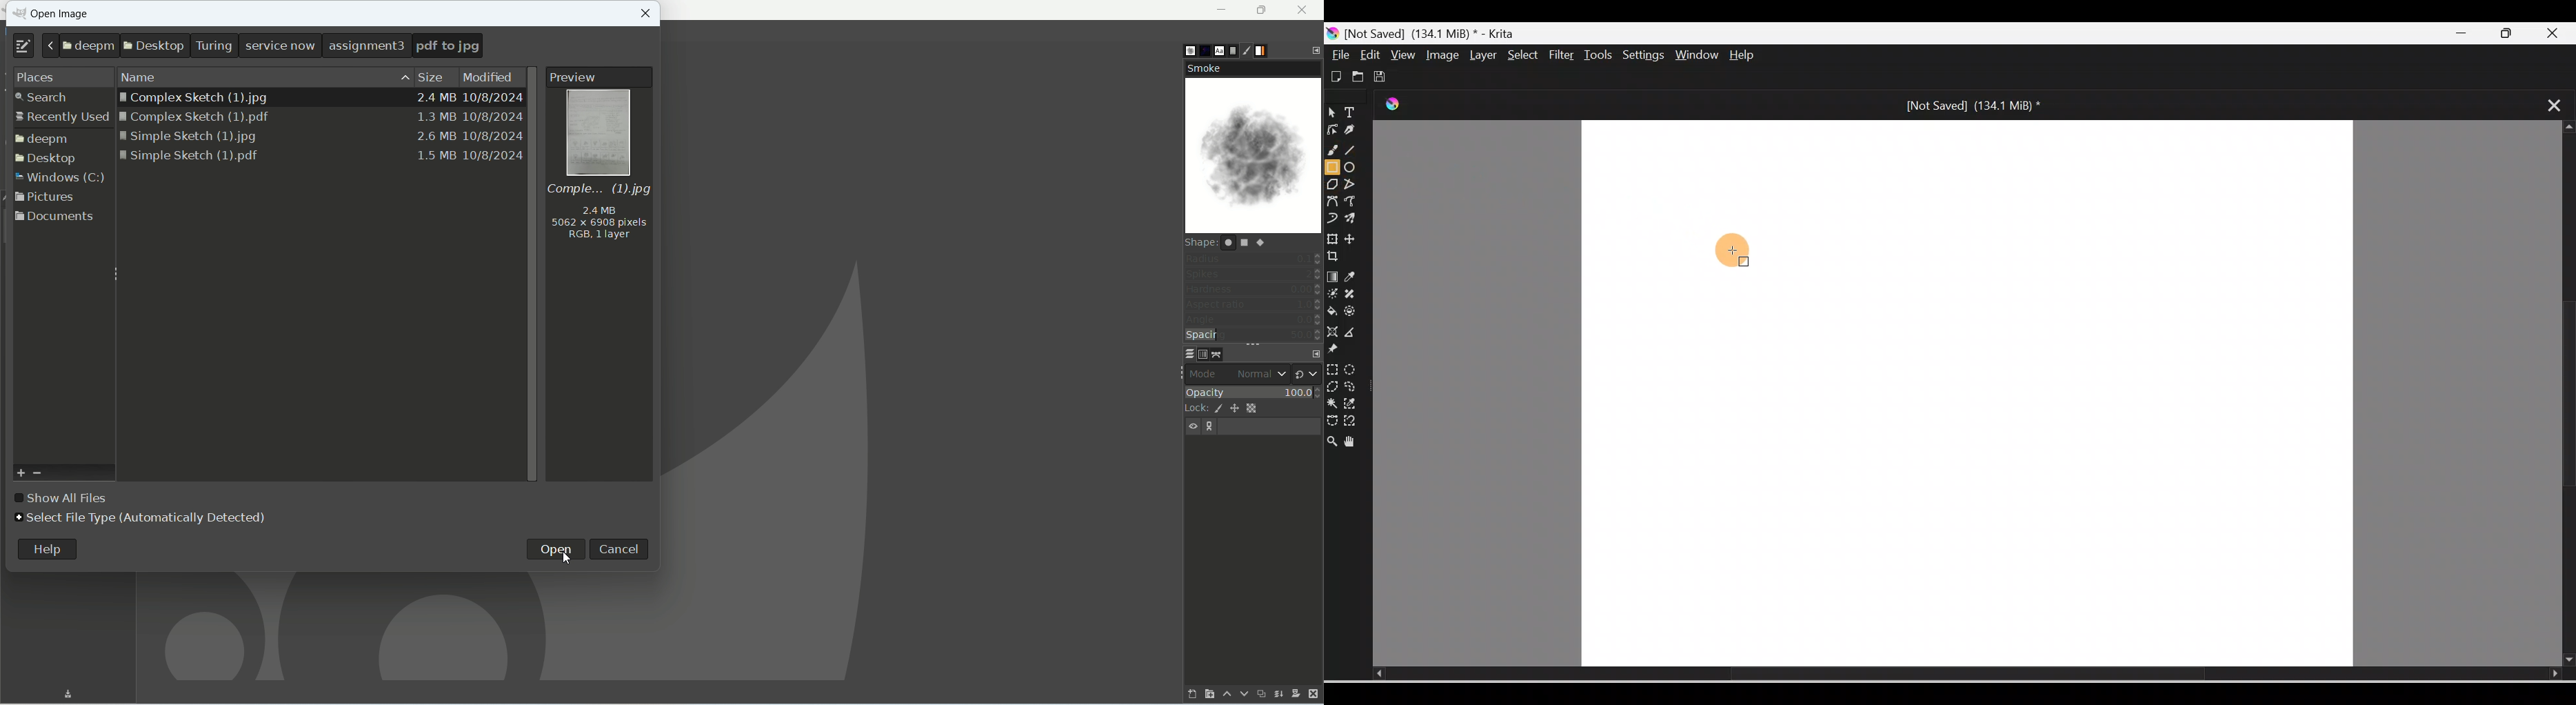  What do you see at coordinates (1315, 353) in the screenshot?
I see `configure this tab` at bounding box center [1315, 353].